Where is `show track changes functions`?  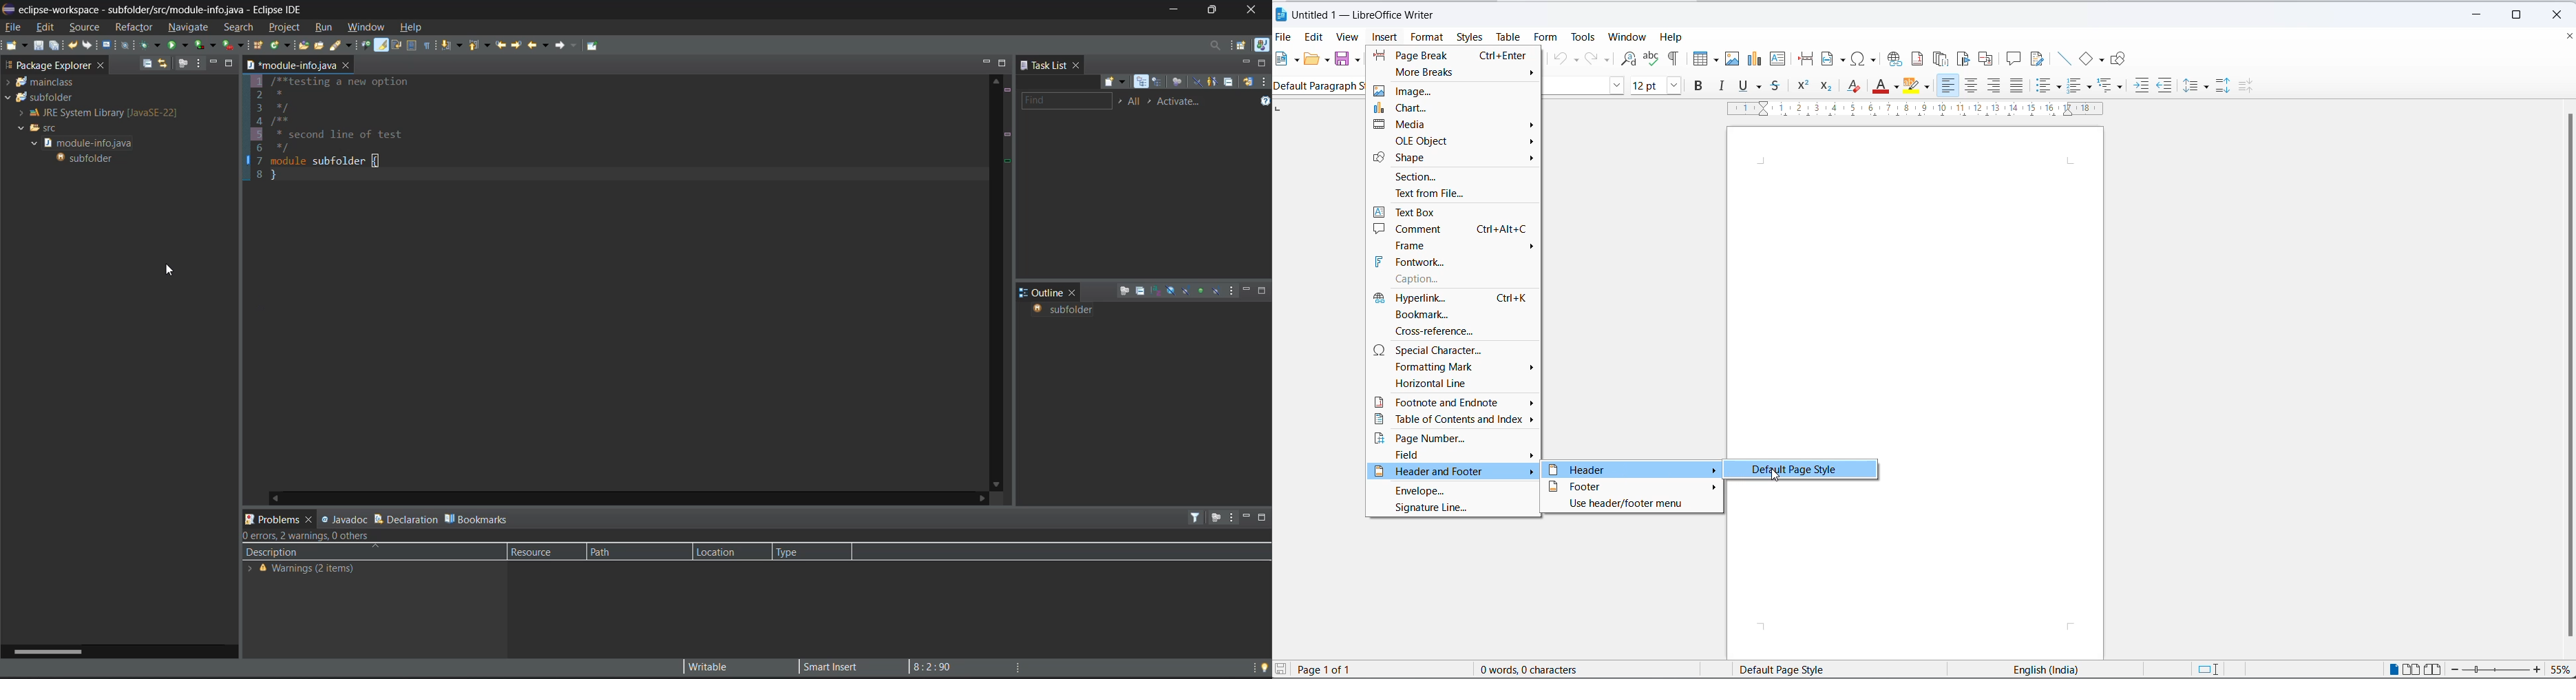
show track changes functions is located at coordinates (2038, 60).